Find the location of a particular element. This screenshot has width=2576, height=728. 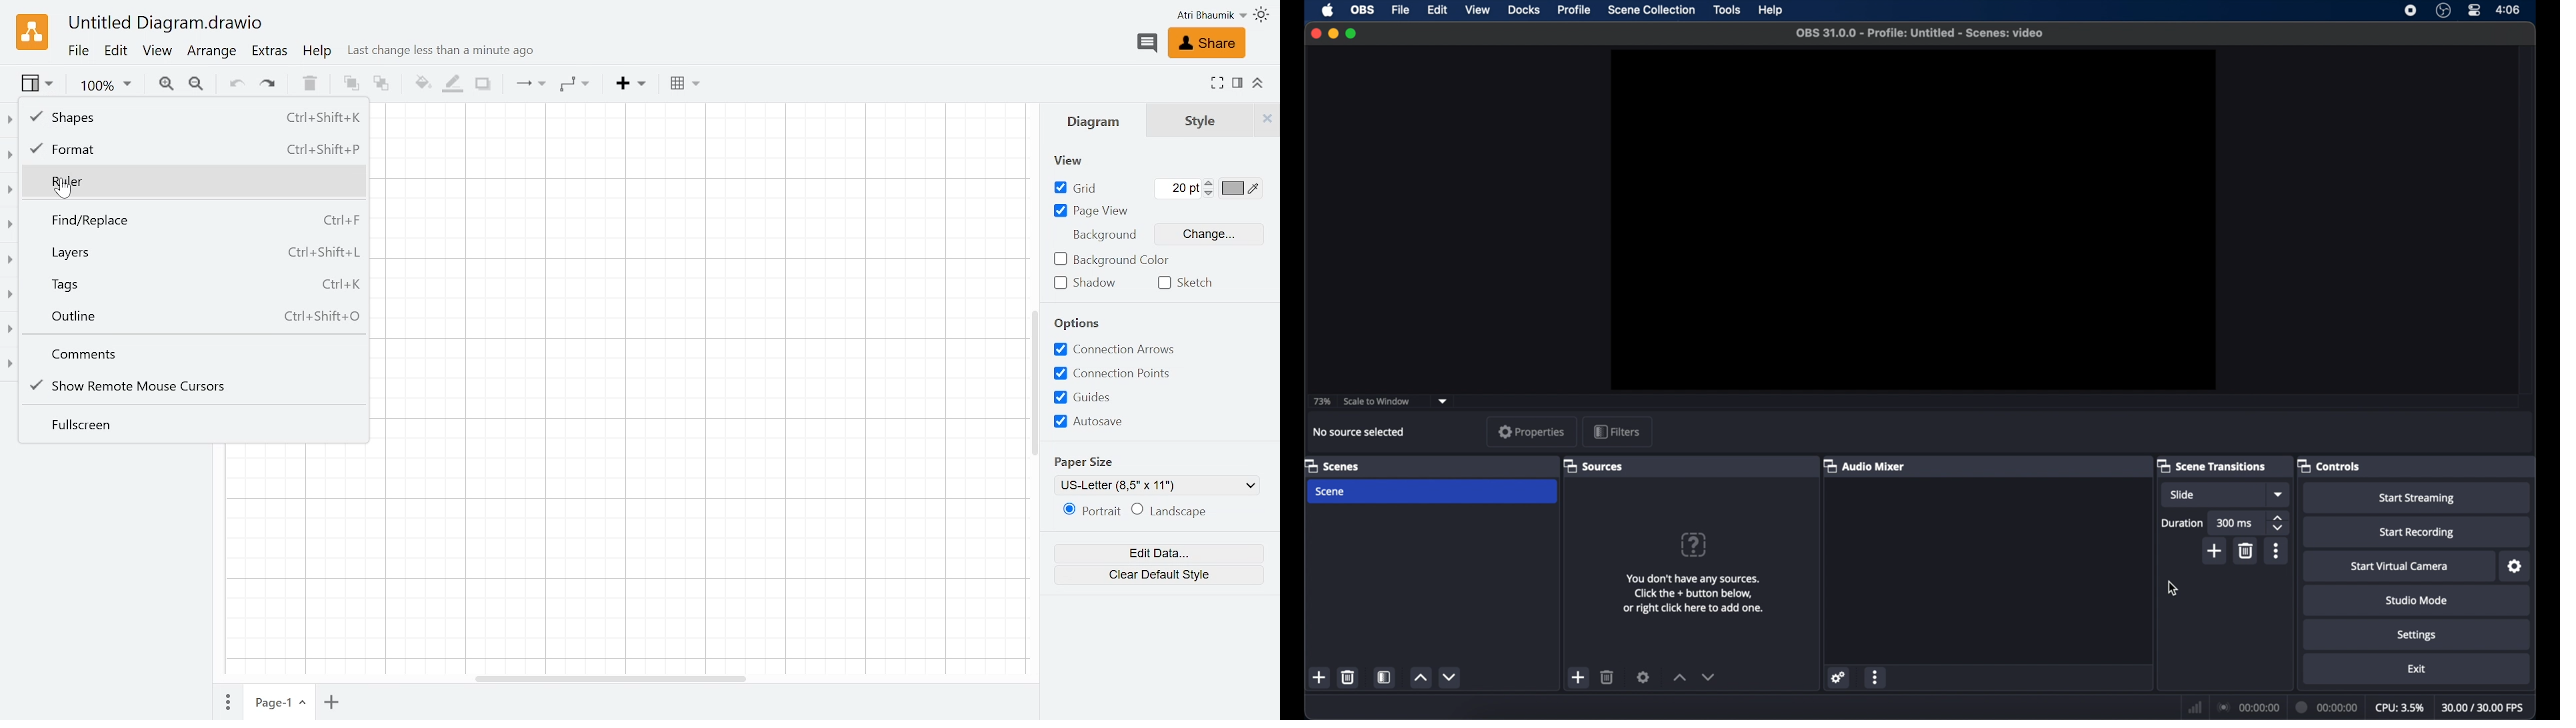

apple icon is located at coordinates (1329, 10).